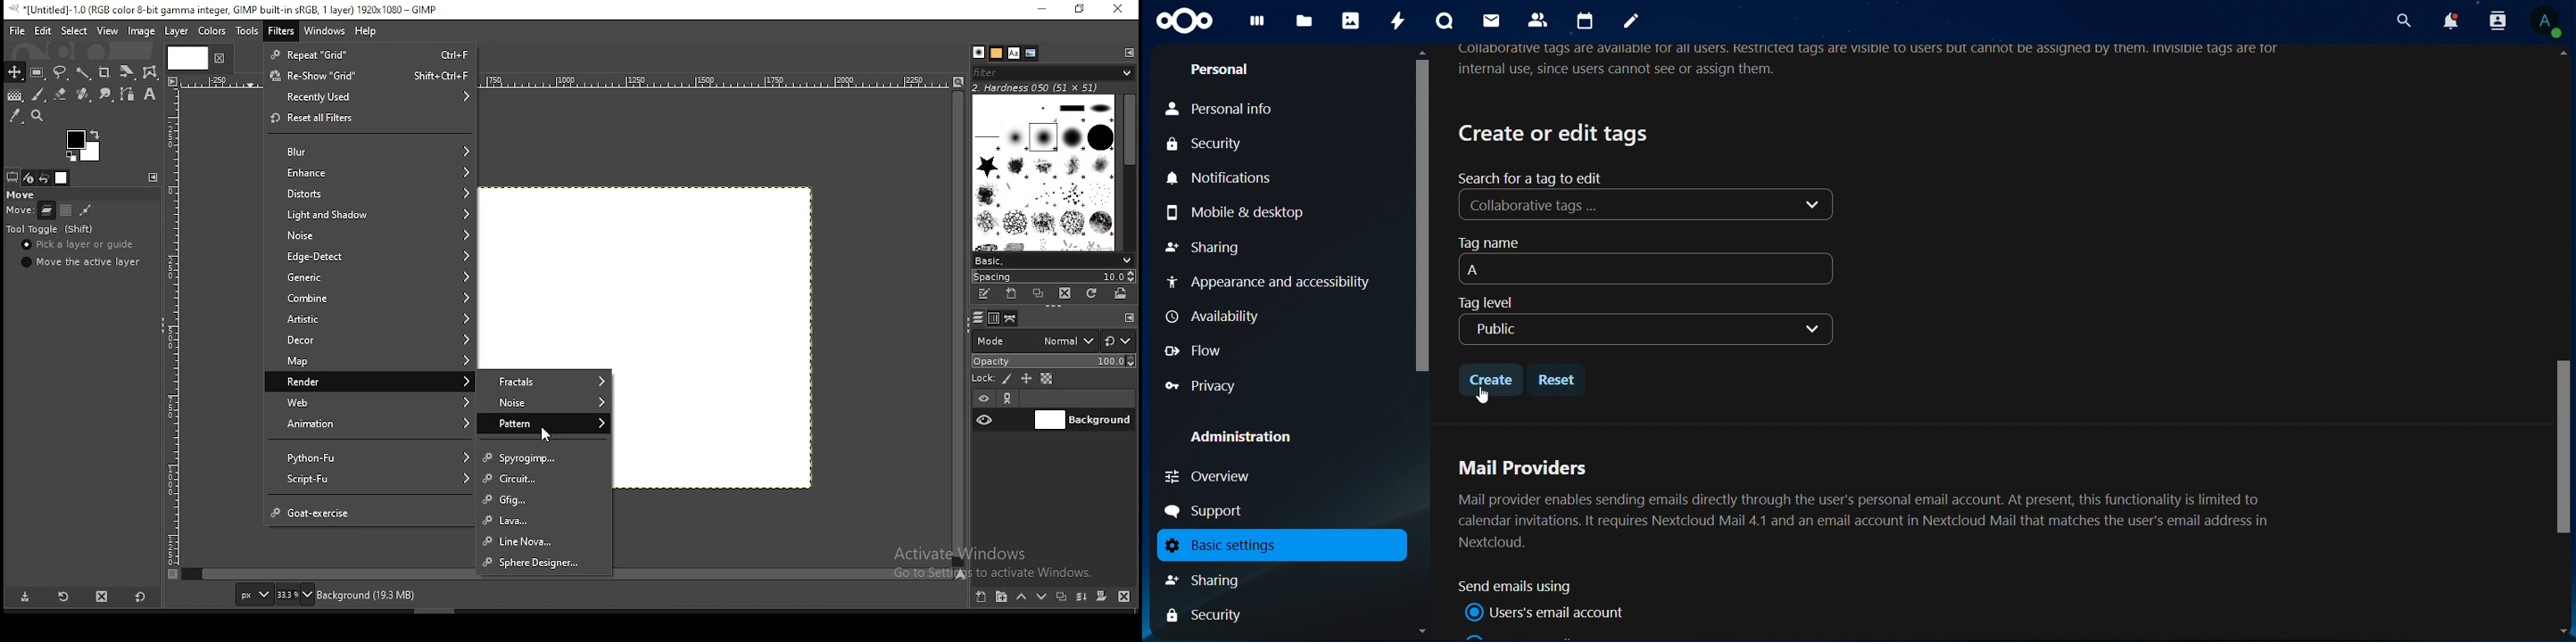 The width and height of the screenshot is (2576, 644). What do you see at coordinates (21, 193) in the screenshot?
I see `move` at bounding box center [21, 193].